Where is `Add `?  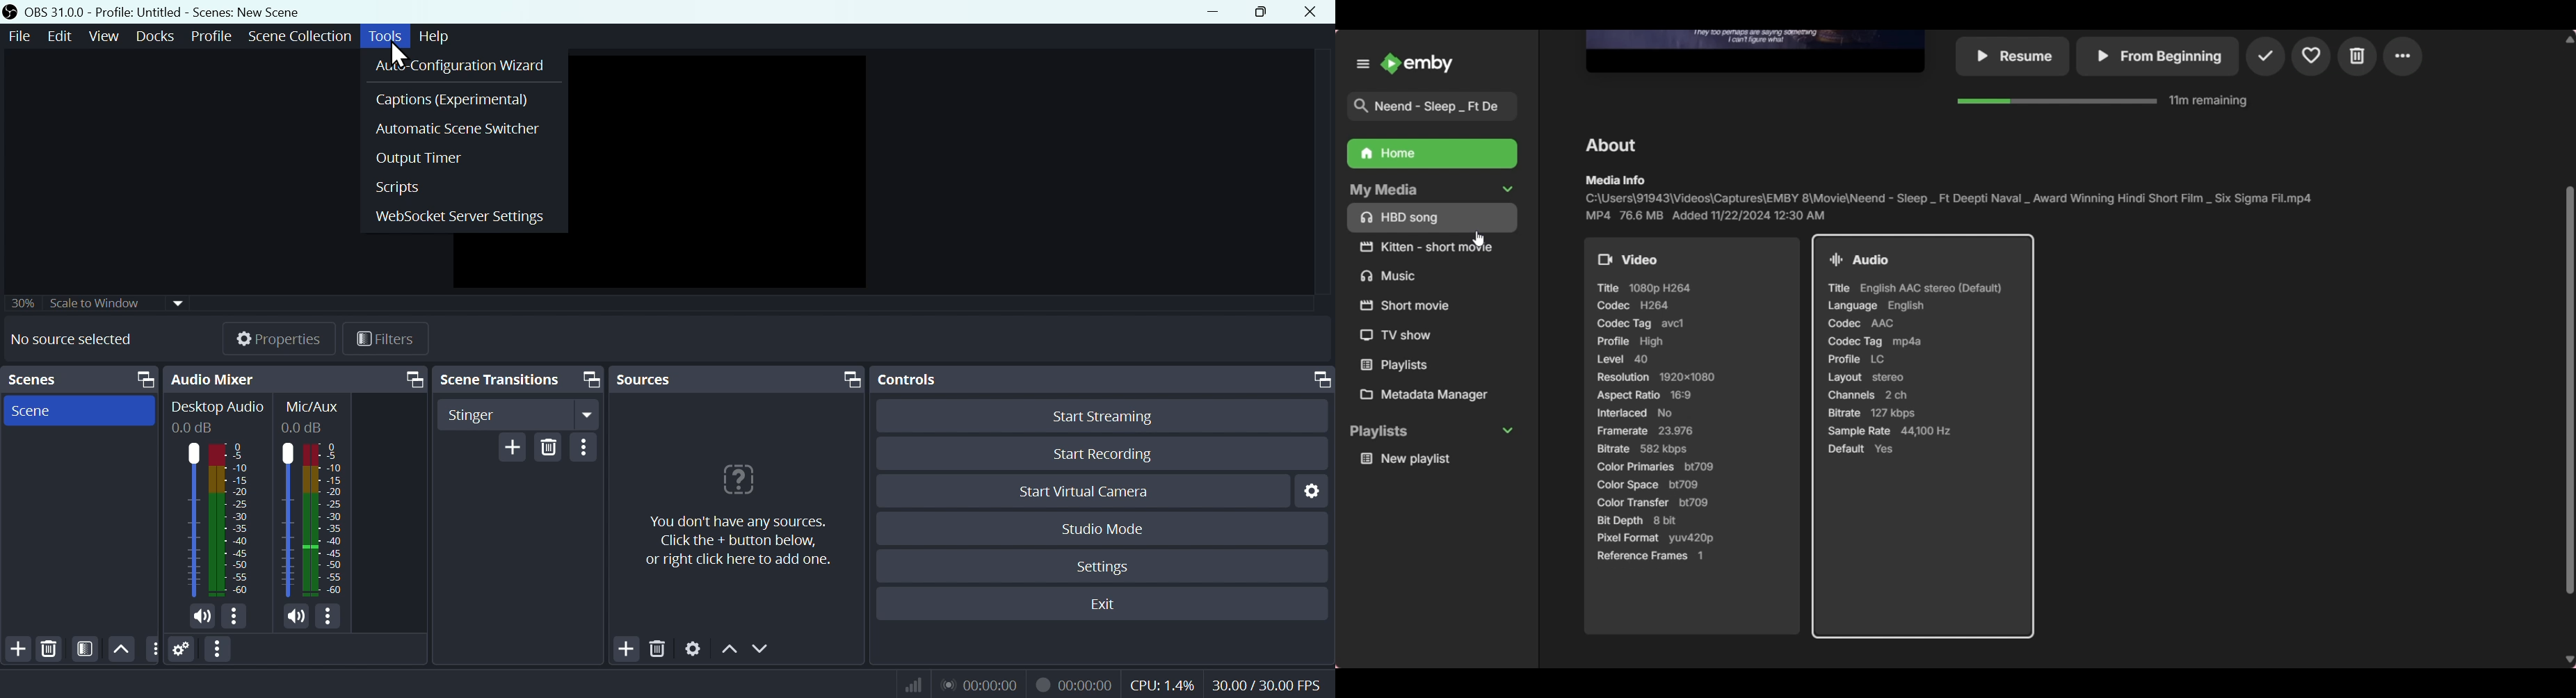
Add  is located at coordinates (513, 446).